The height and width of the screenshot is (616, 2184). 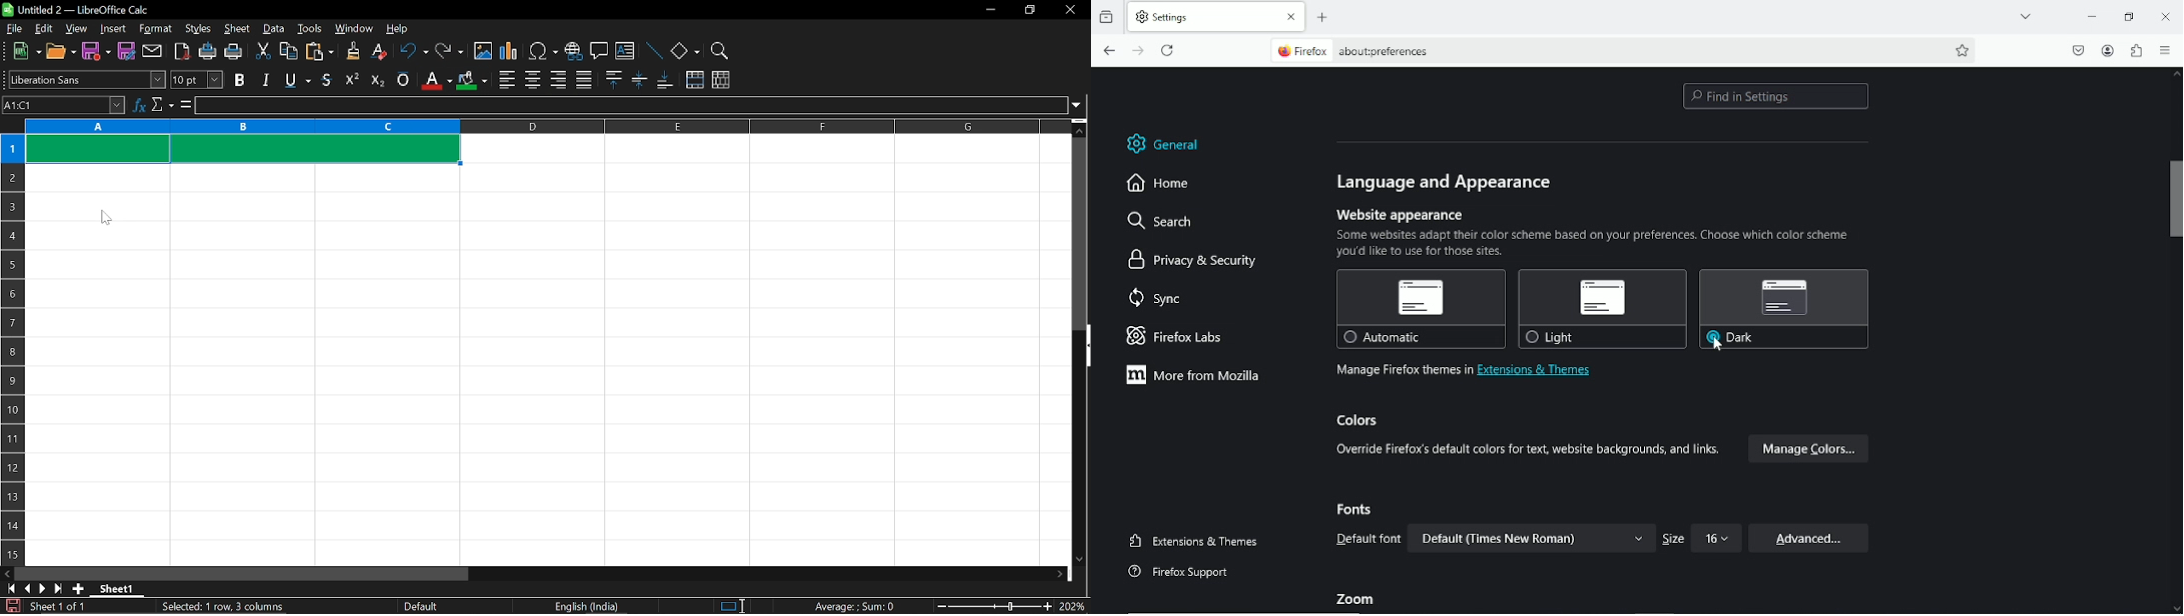 What do you see at coordinates (450, 52) in the screenshot?
I see `redo` at bounding box center [450, 52].